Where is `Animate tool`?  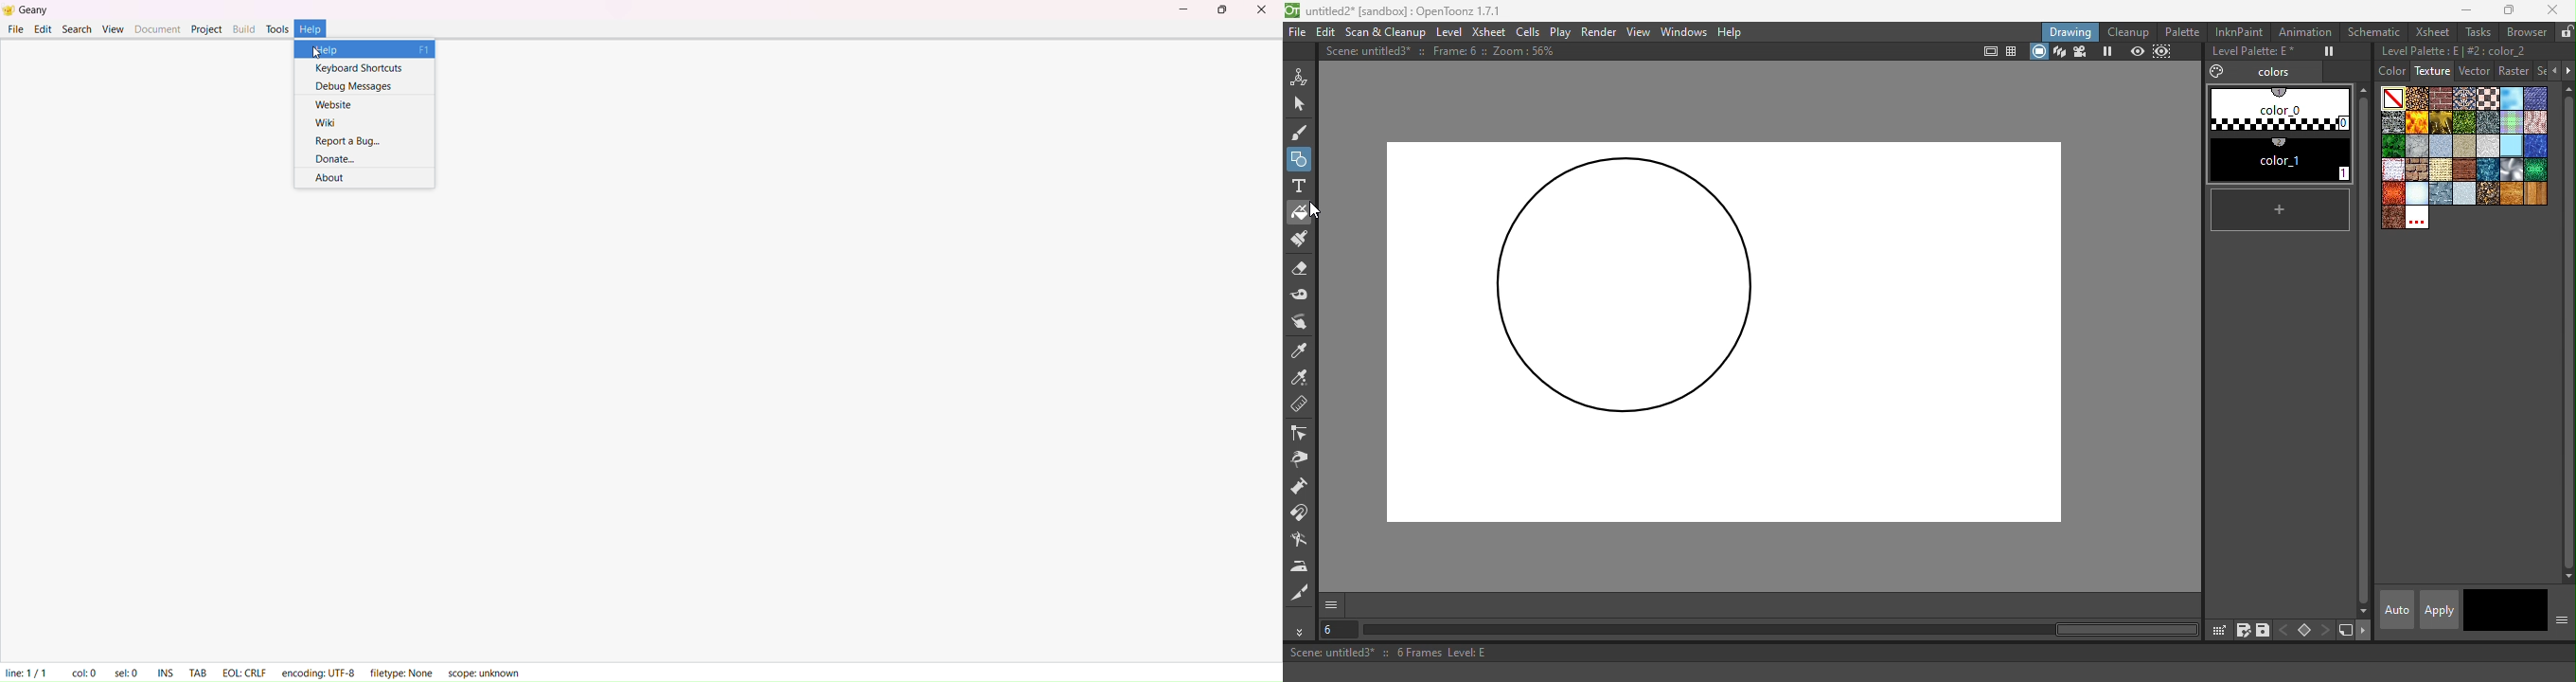
Animate tool is located at coordinates (1303, 74).